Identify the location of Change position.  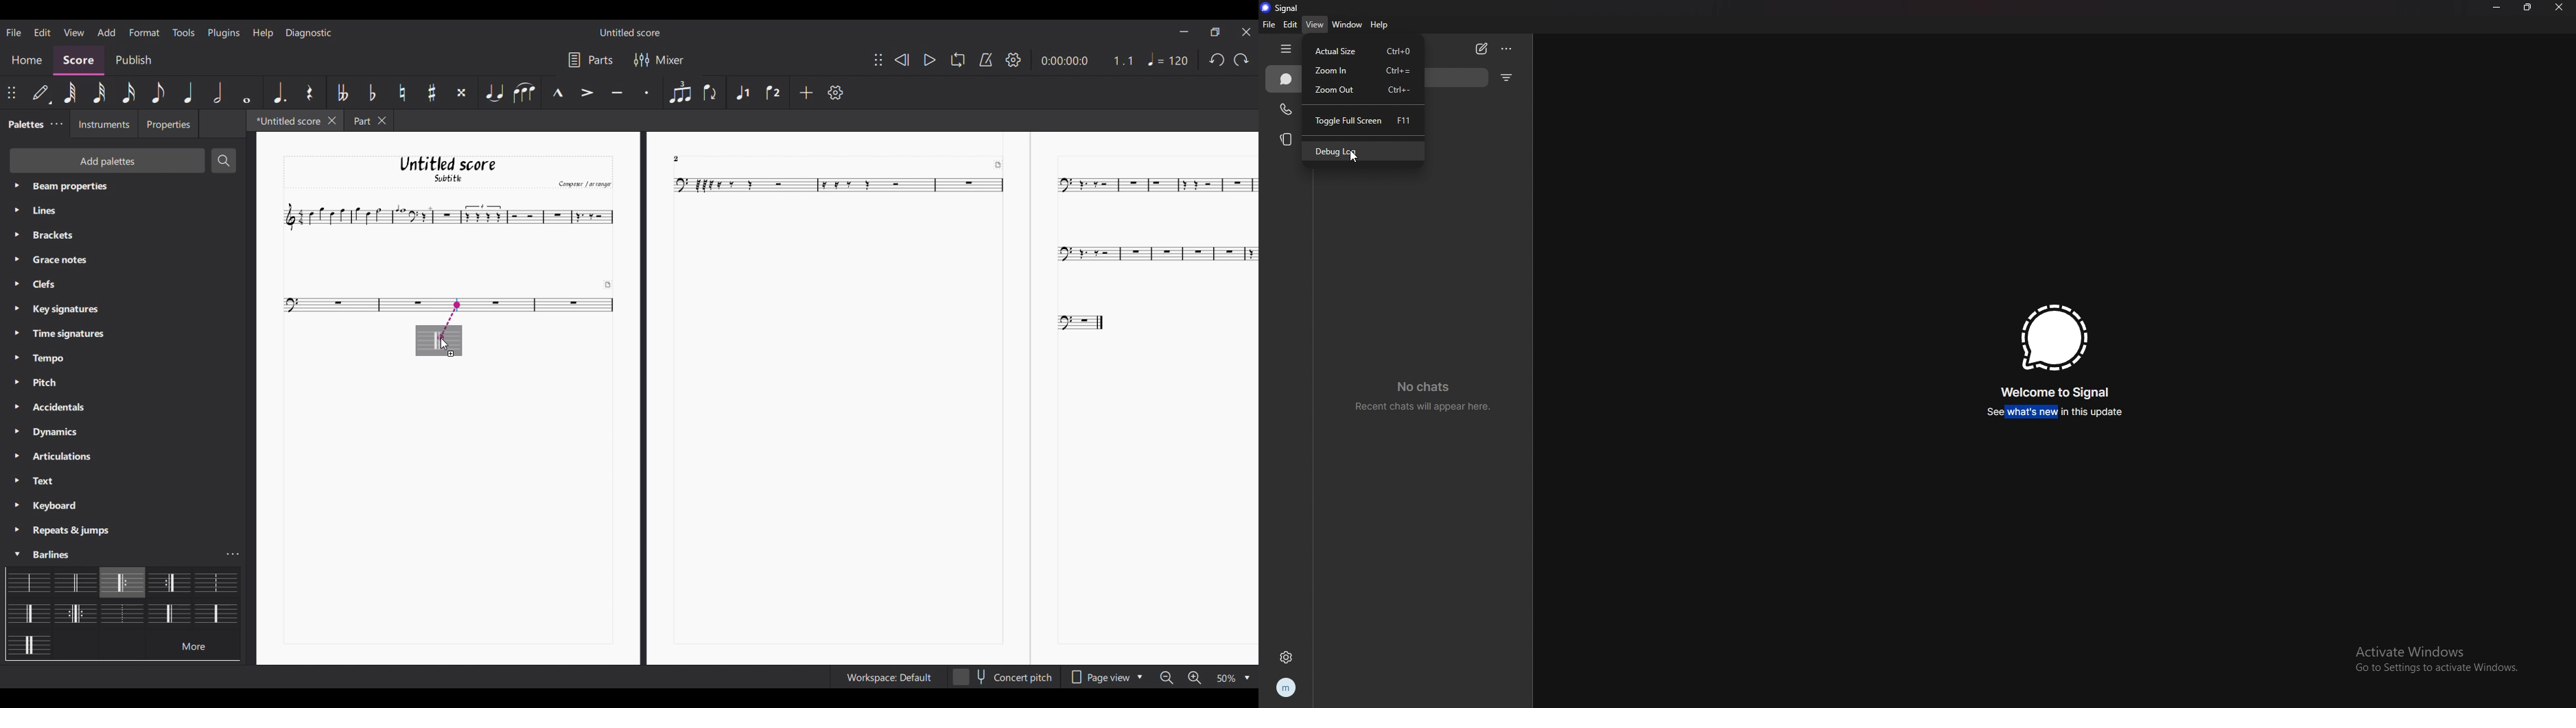
(11, 92).